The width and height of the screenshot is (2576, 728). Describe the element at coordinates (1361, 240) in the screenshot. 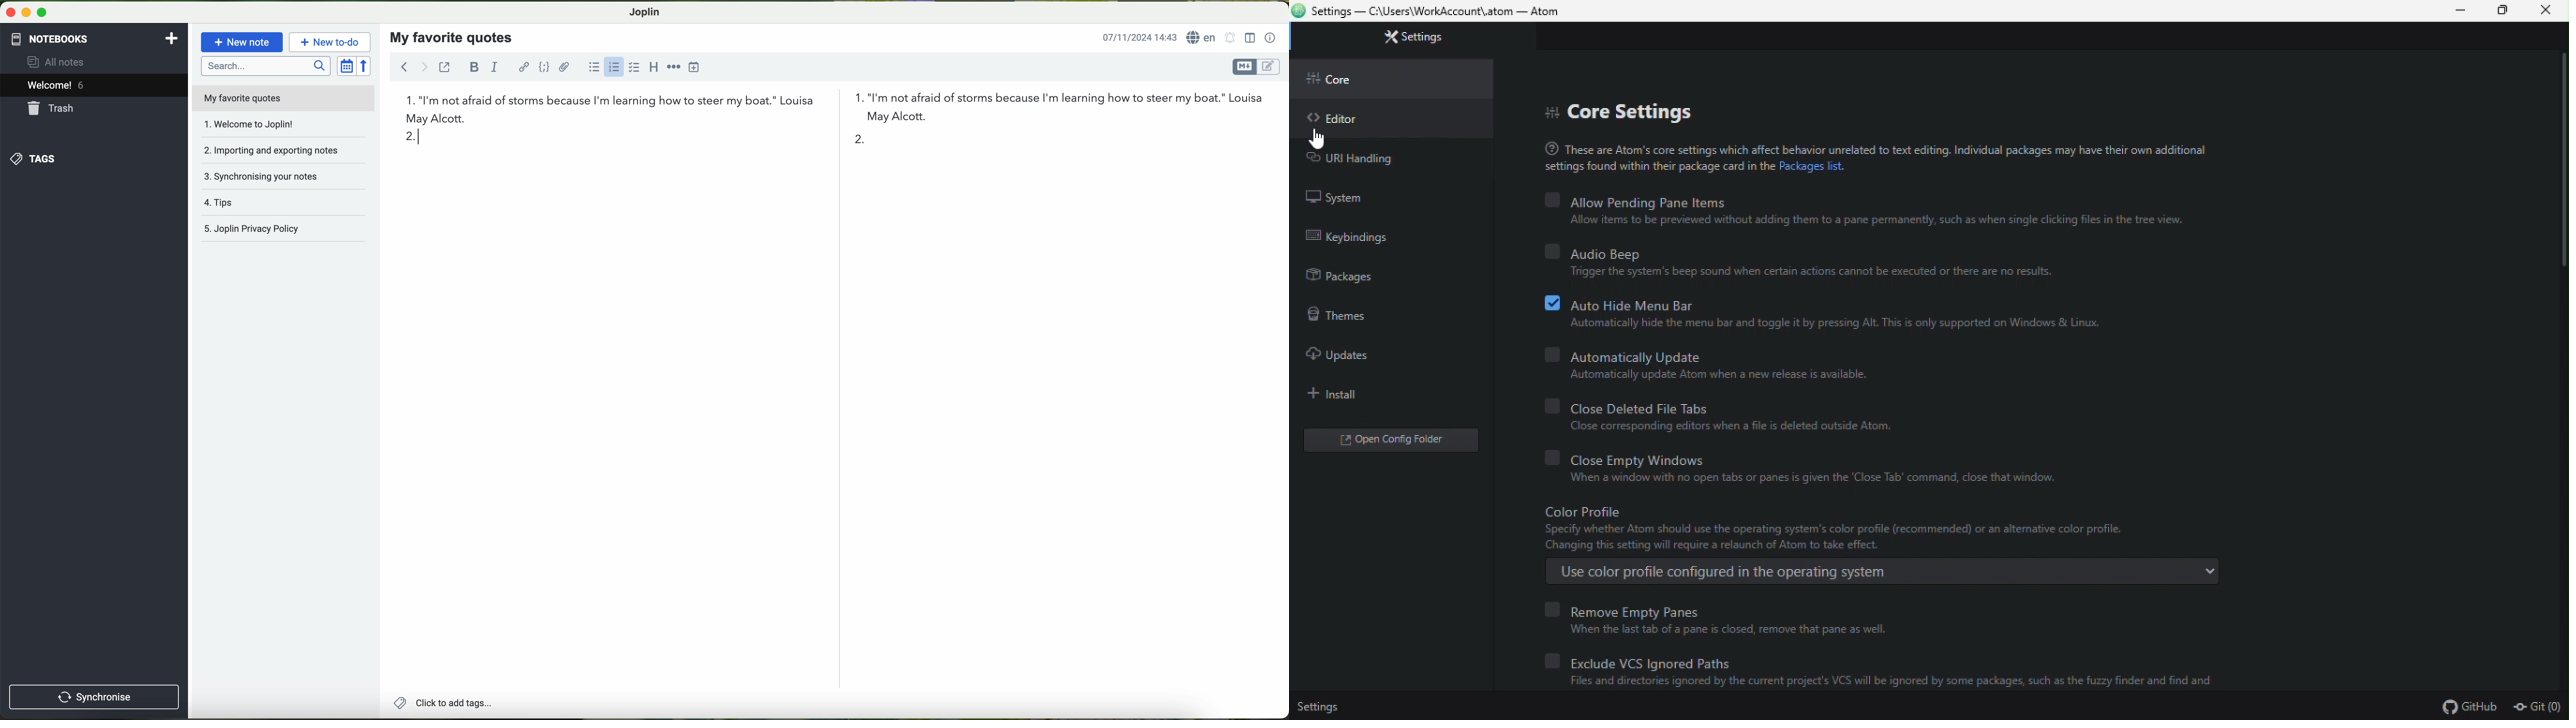

I see `Key winding` at that location.